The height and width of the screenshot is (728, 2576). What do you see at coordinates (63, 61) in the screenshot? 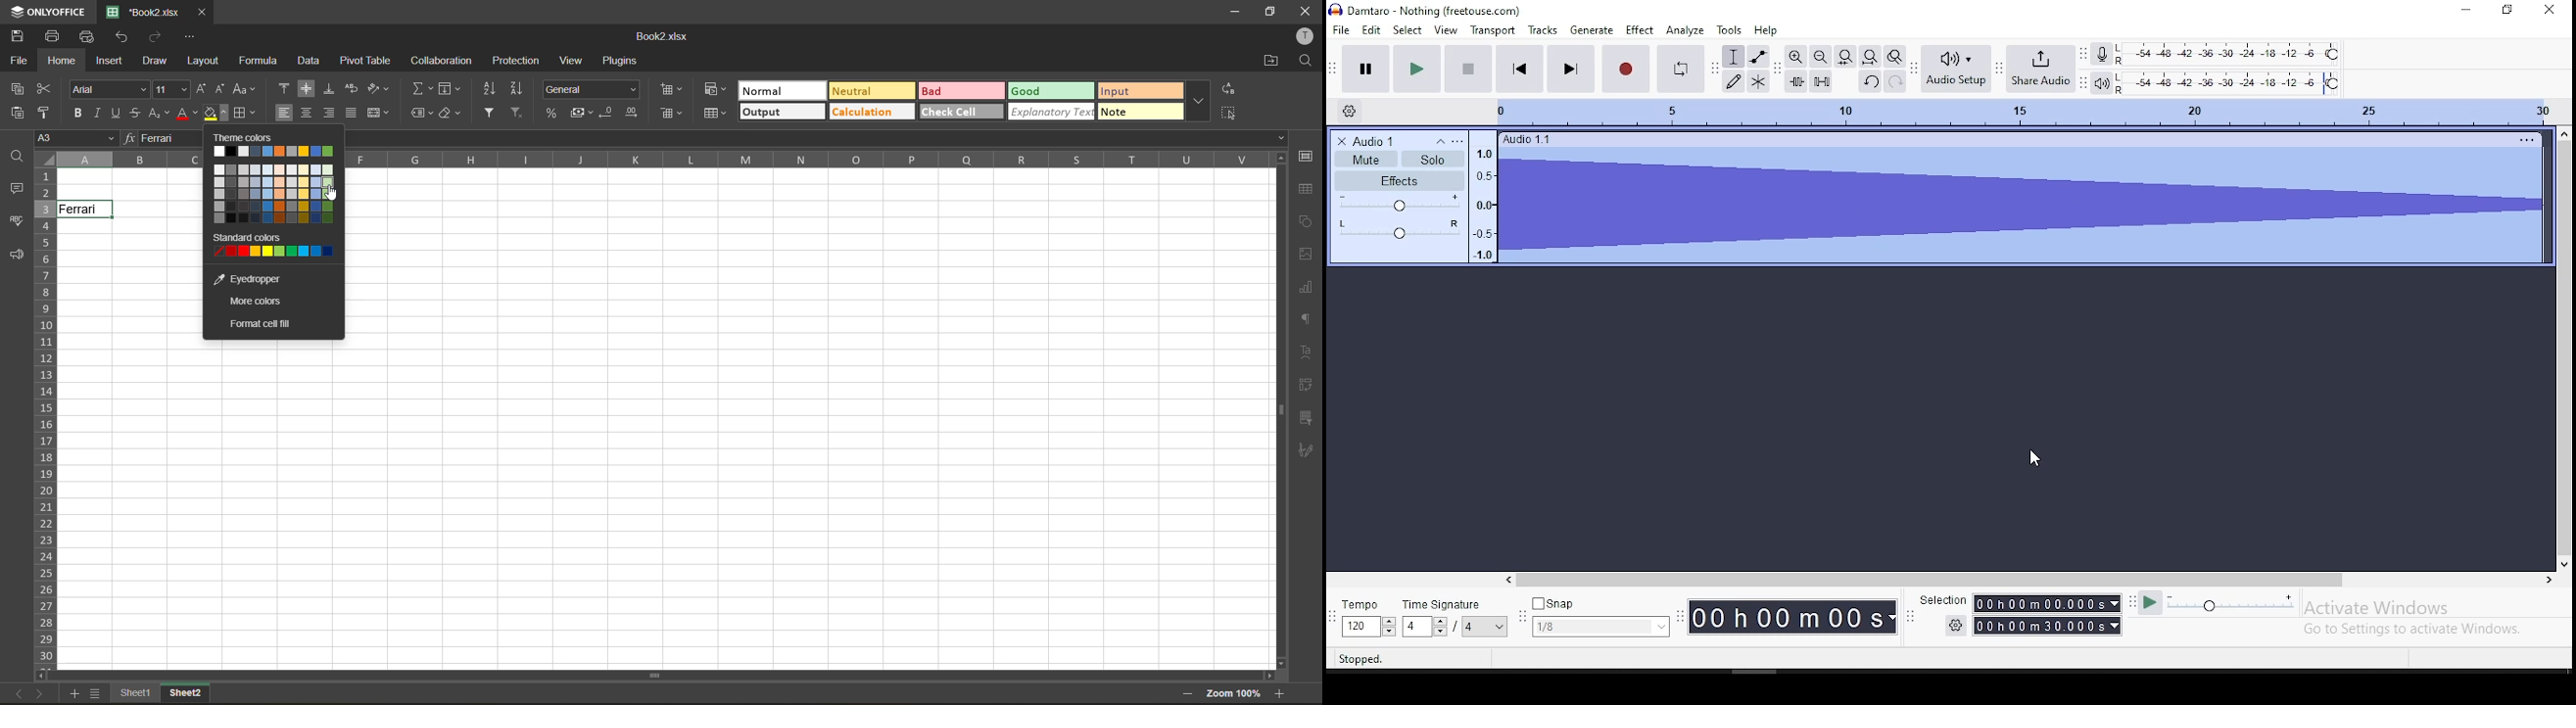
I see `home` at bounding box center [63, 61].